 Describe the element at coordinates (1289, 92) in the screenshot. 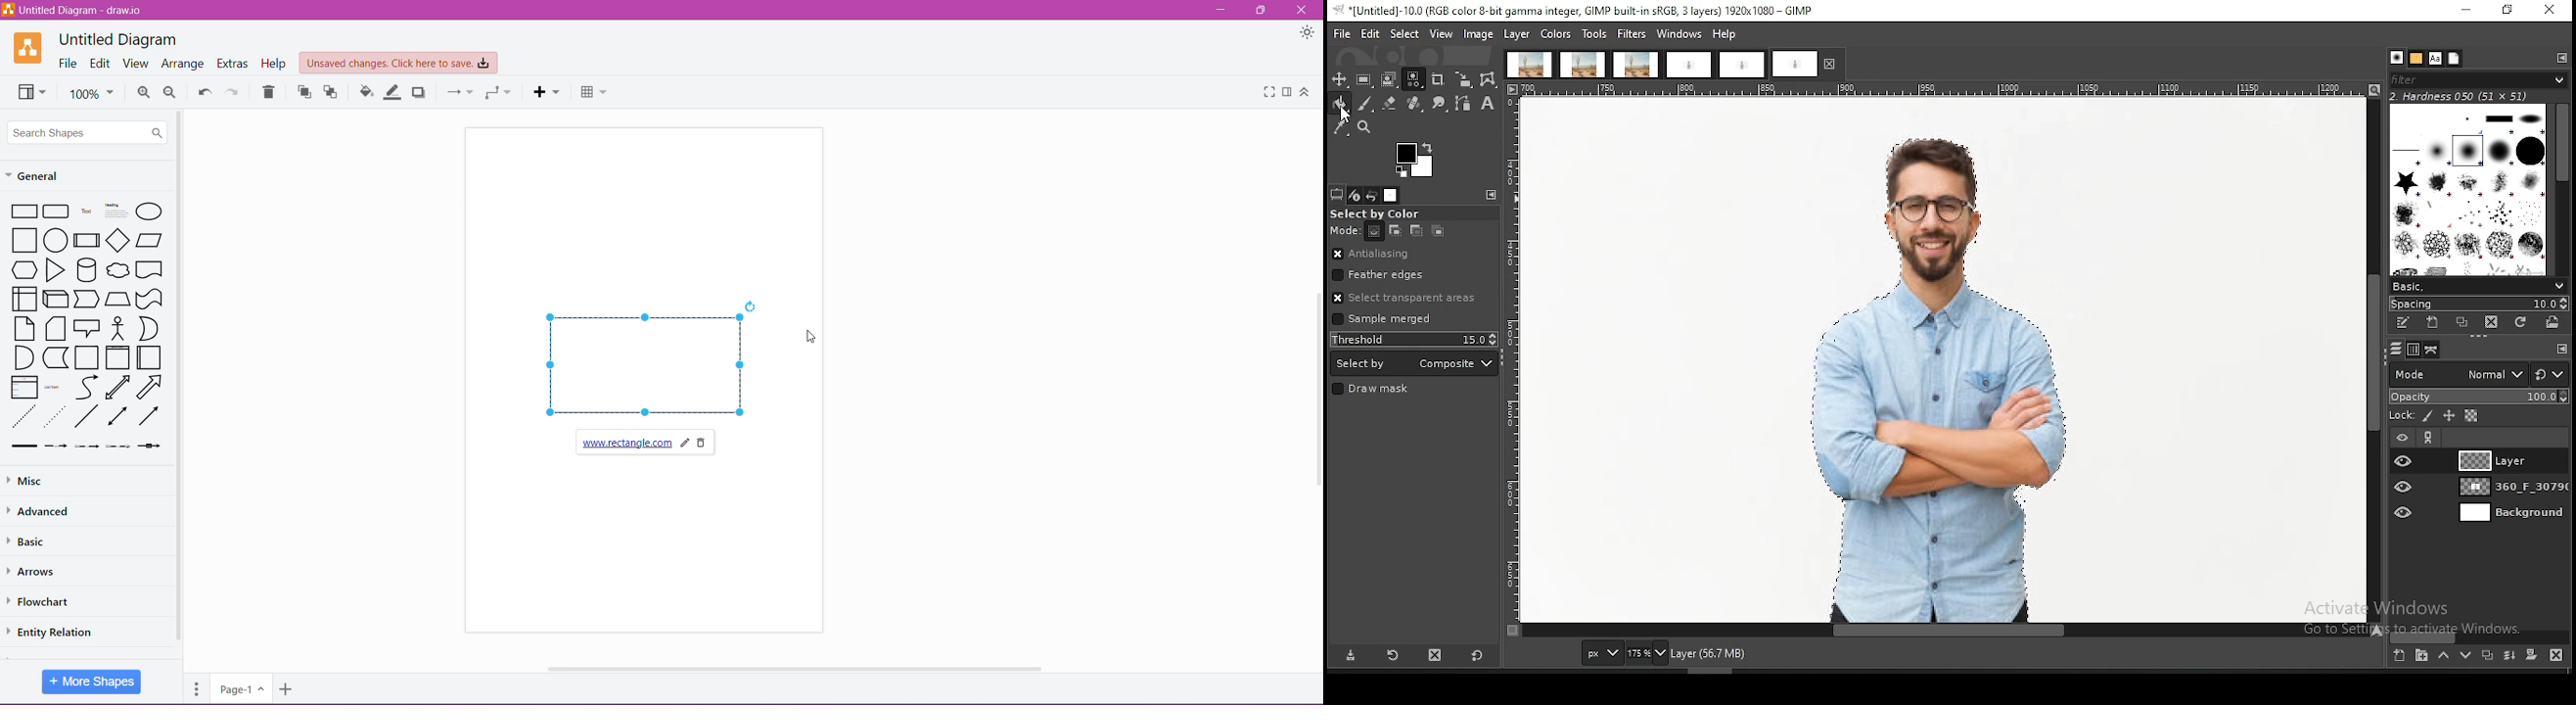

I see `Format` at that location.